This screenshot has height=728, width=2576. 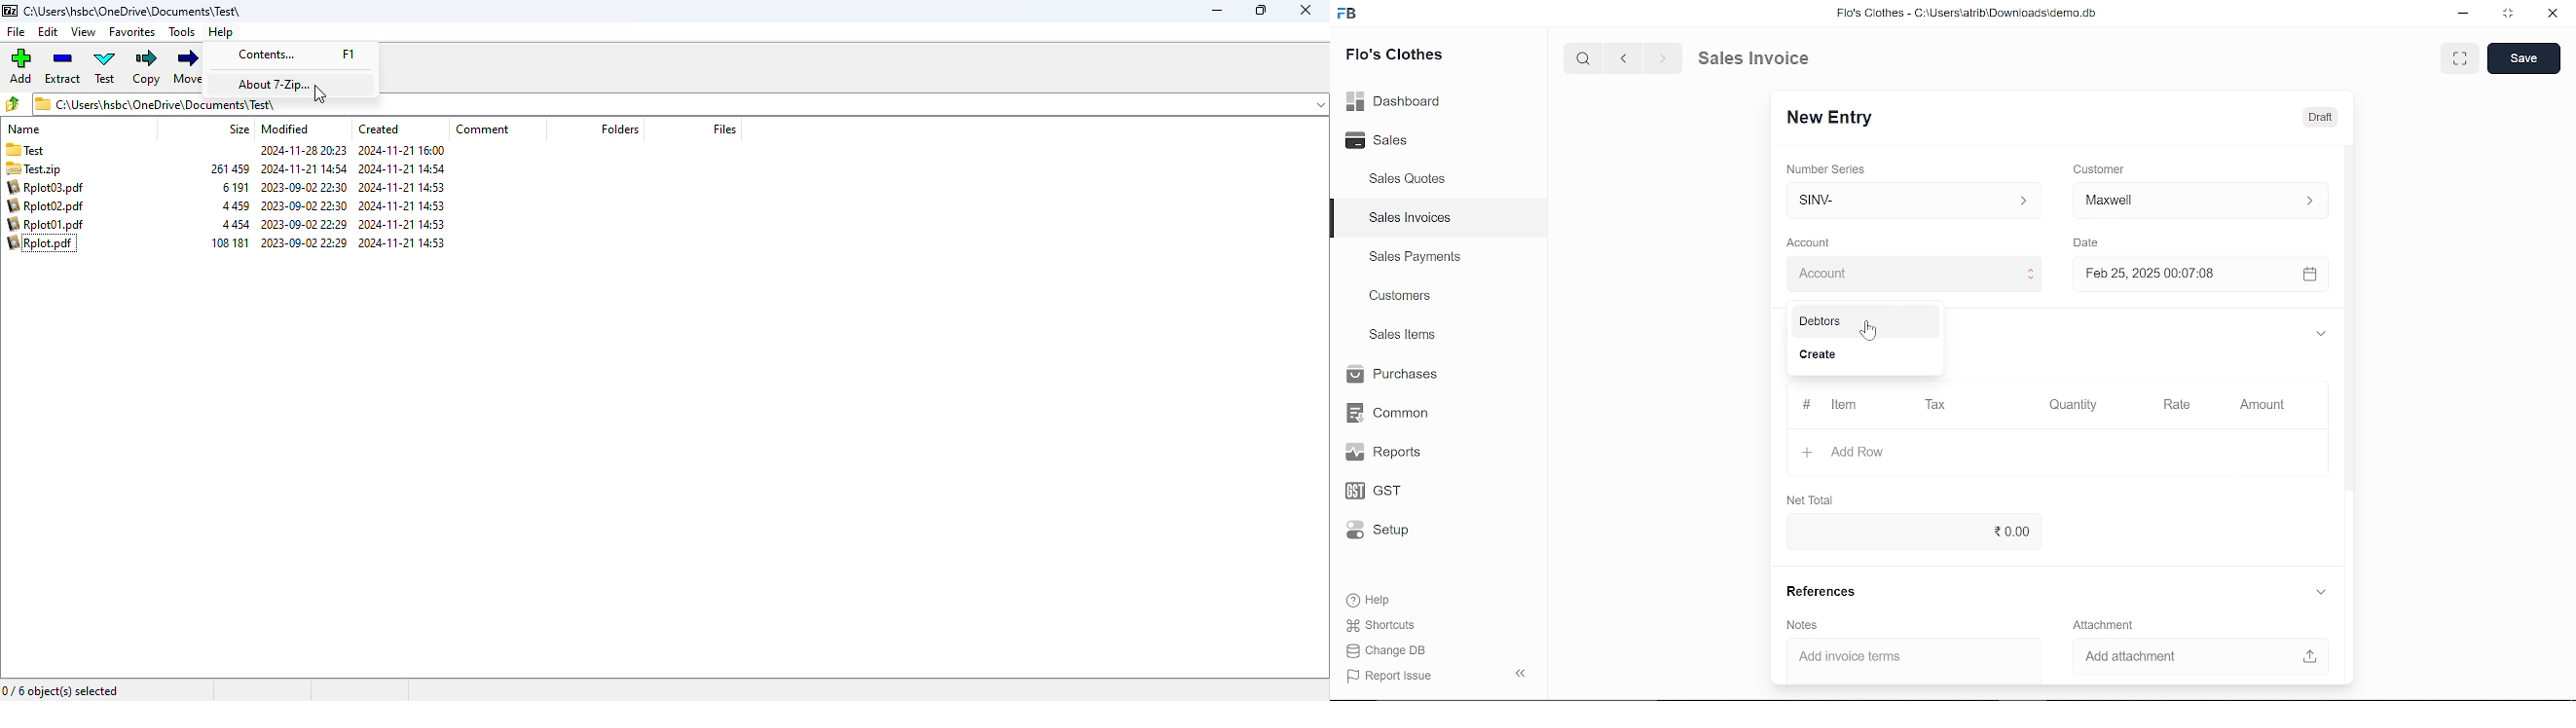 What do you see at coordinates (61, 689) in the screenshot?
I see `0/6 object(s) selected` at bounding box center [61, 689].